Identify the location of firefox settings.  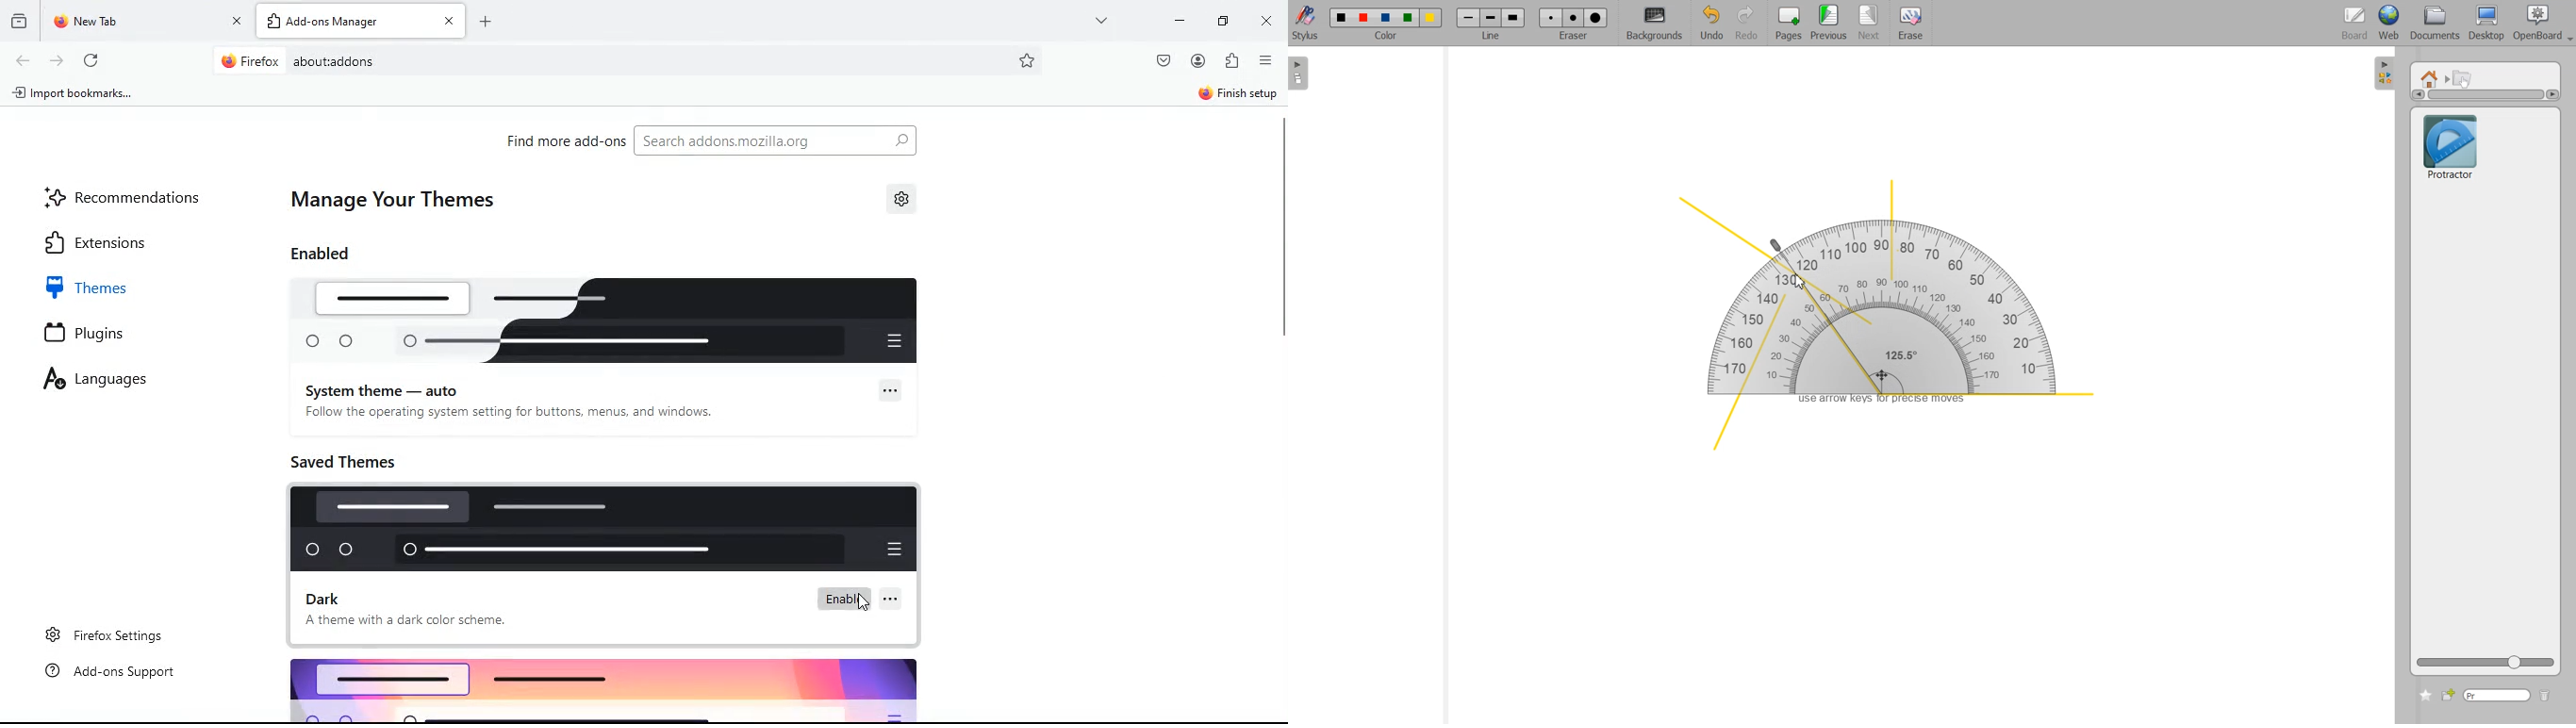
(119, 630).